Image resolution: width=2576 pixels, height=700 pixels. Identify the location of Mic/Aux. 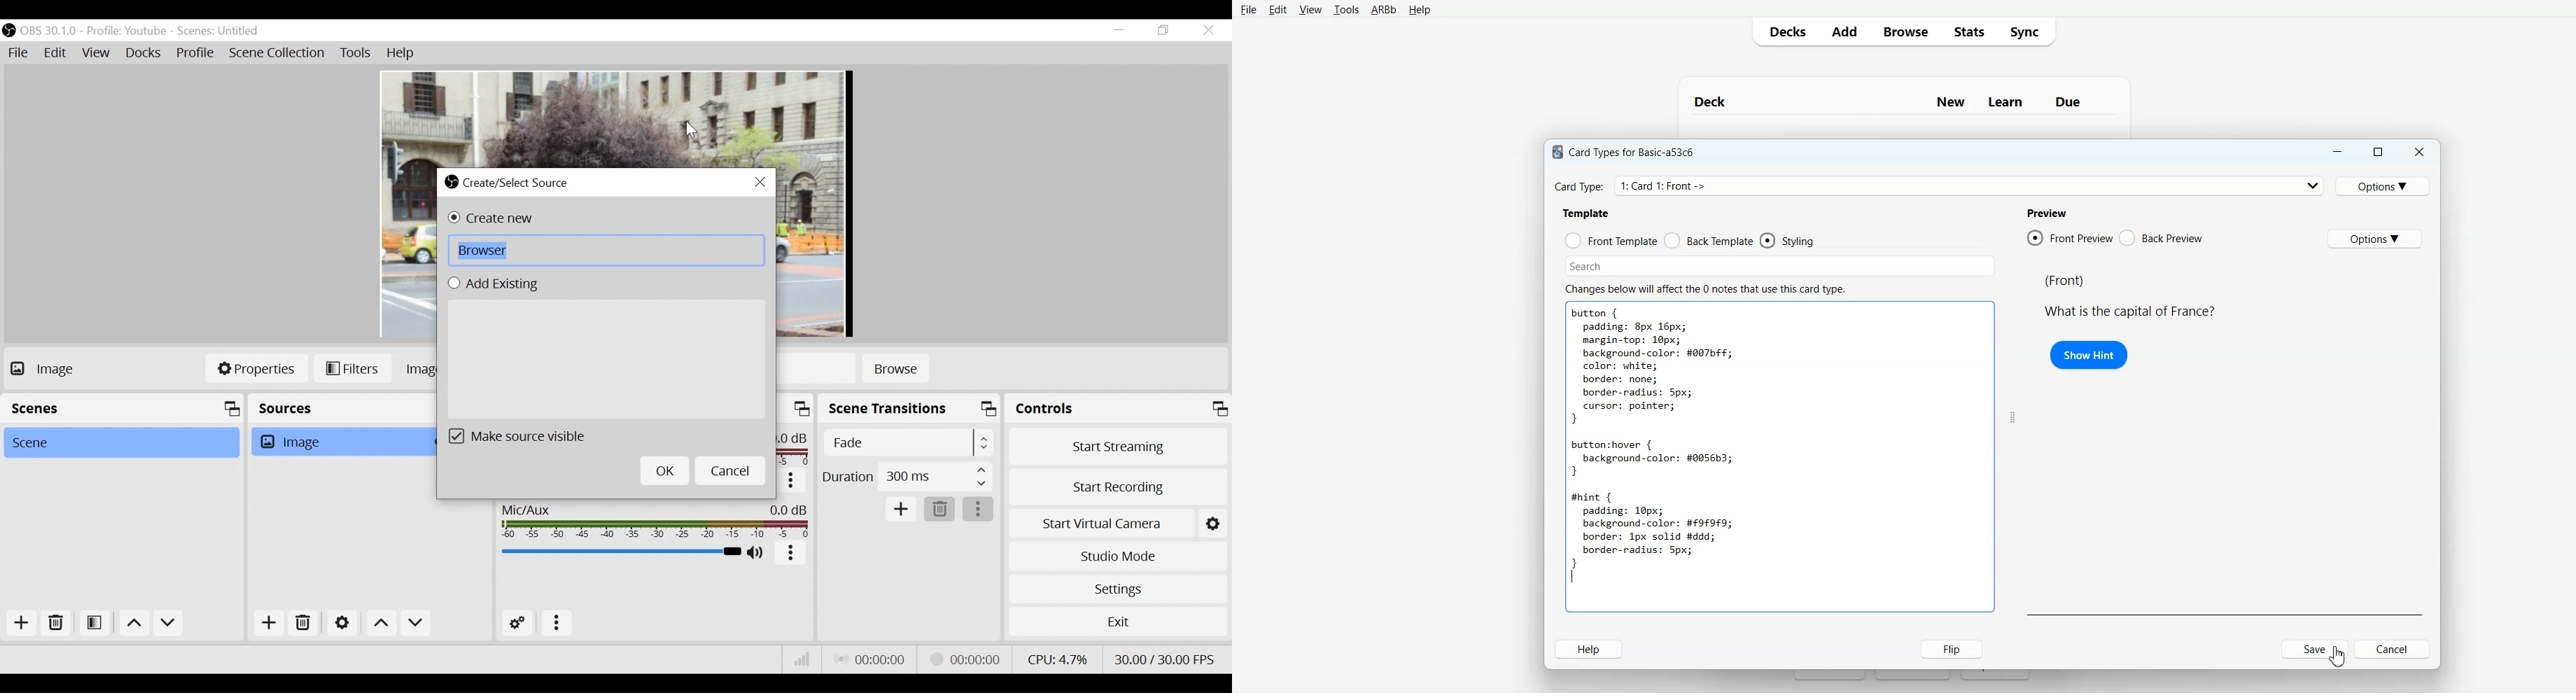
(657, 520).